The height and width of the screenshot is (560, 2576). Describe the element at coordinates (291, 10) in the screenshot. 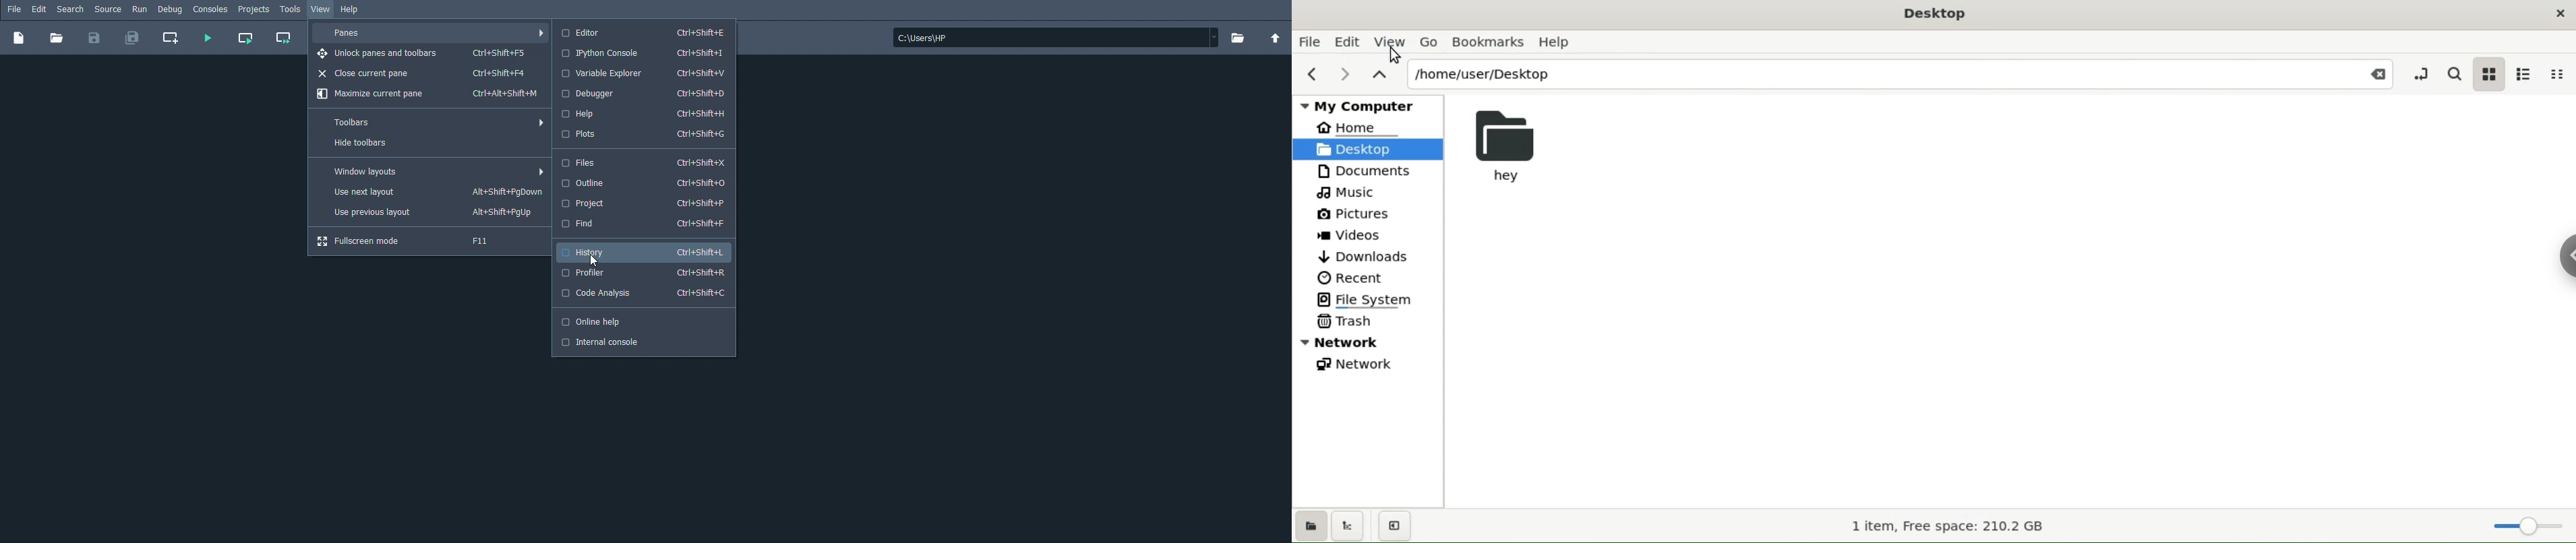

I see `Tools` at that location.